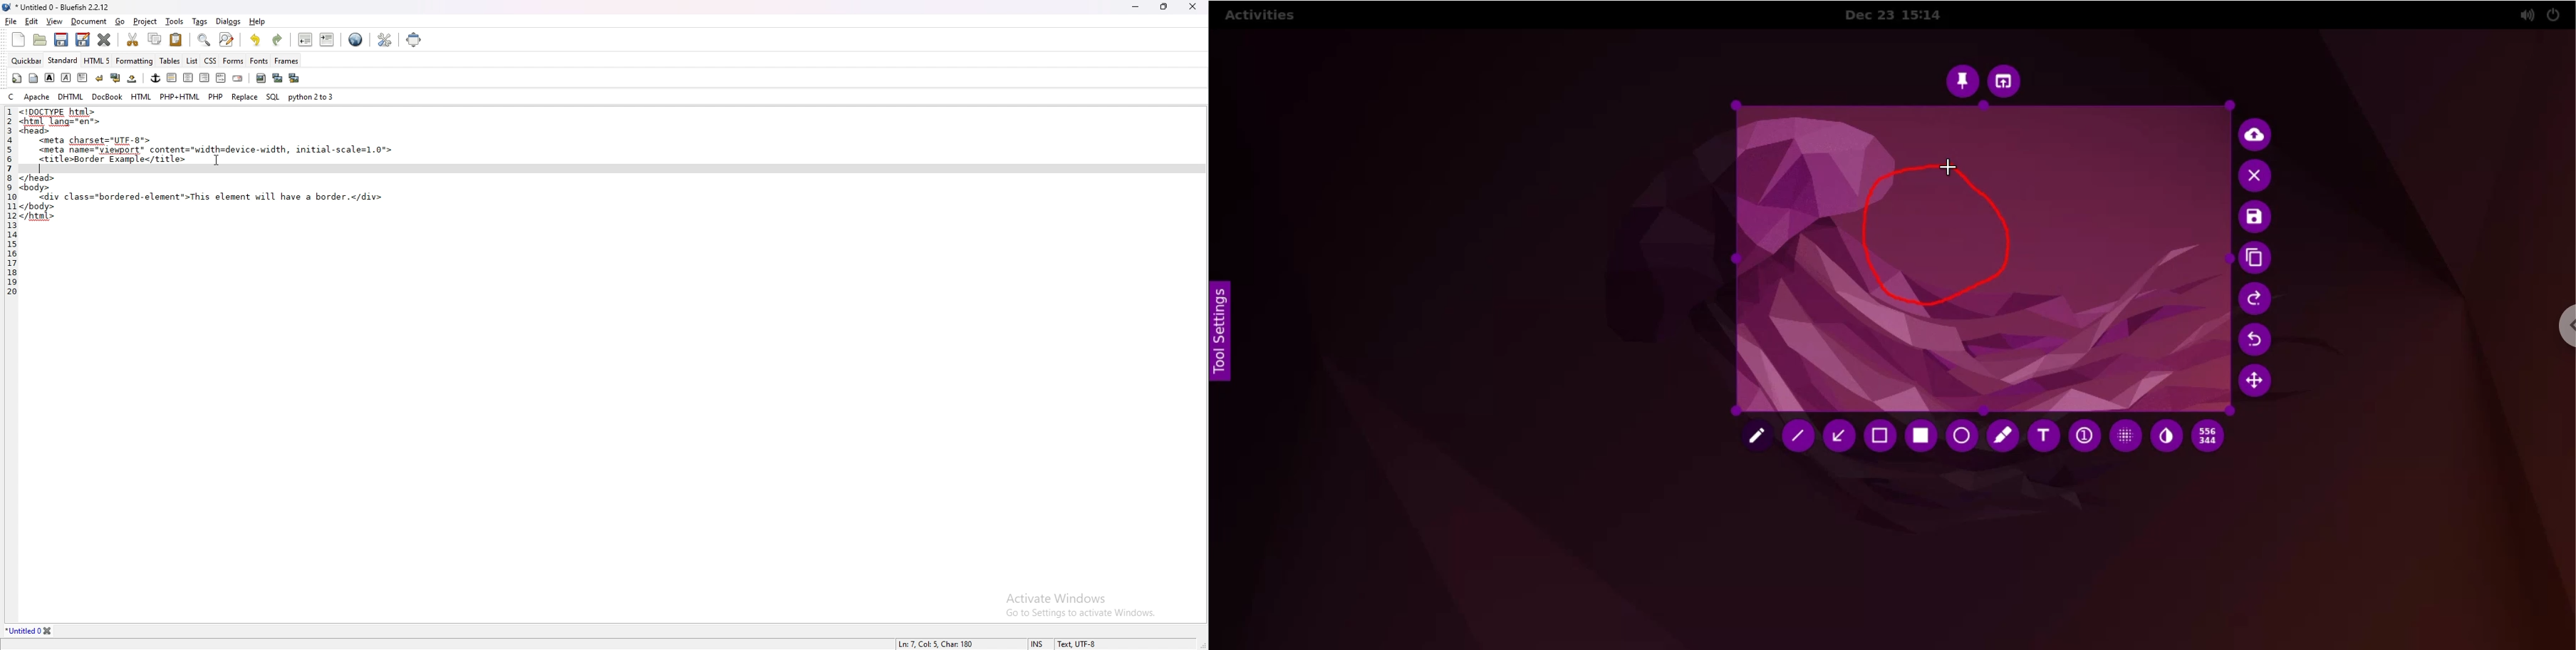 The image size is (2576, 672). What do you see at coordinates (192, 61) in the screenshot?
I see `list` at bounding box center [192, 61].